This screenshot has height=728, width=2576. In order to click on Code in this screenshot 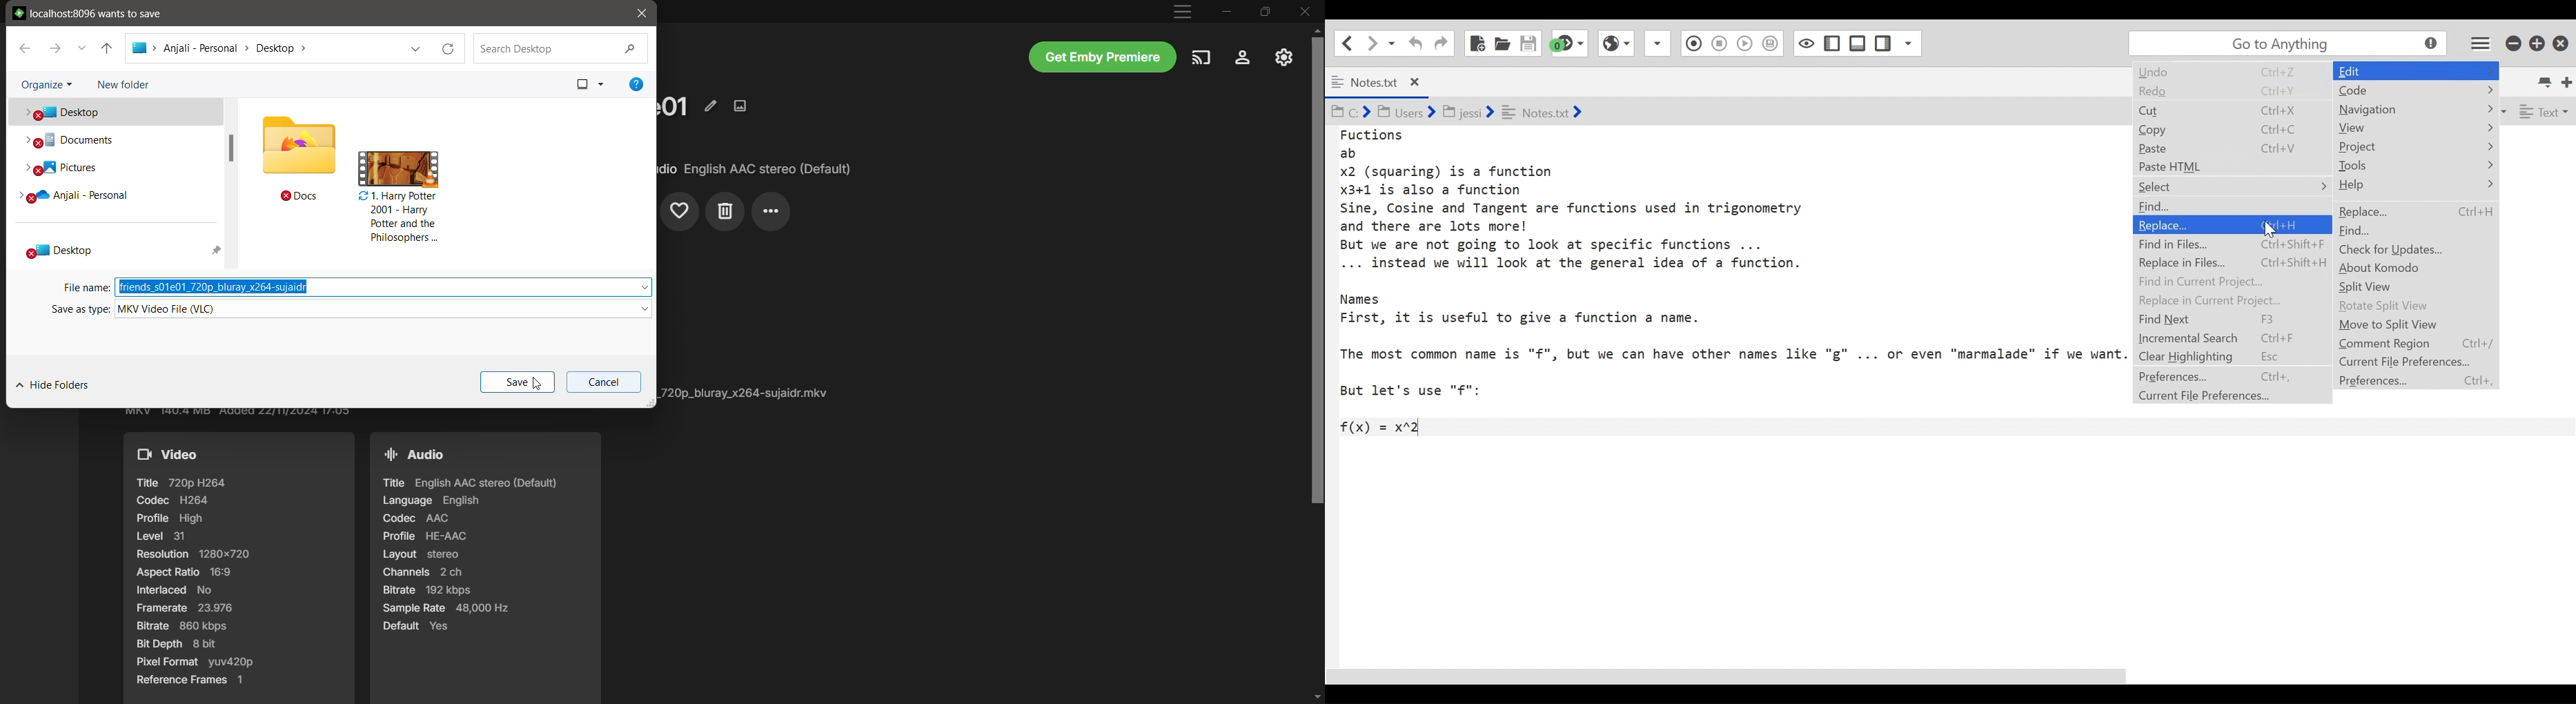, I will do `click(2355, 92)`.